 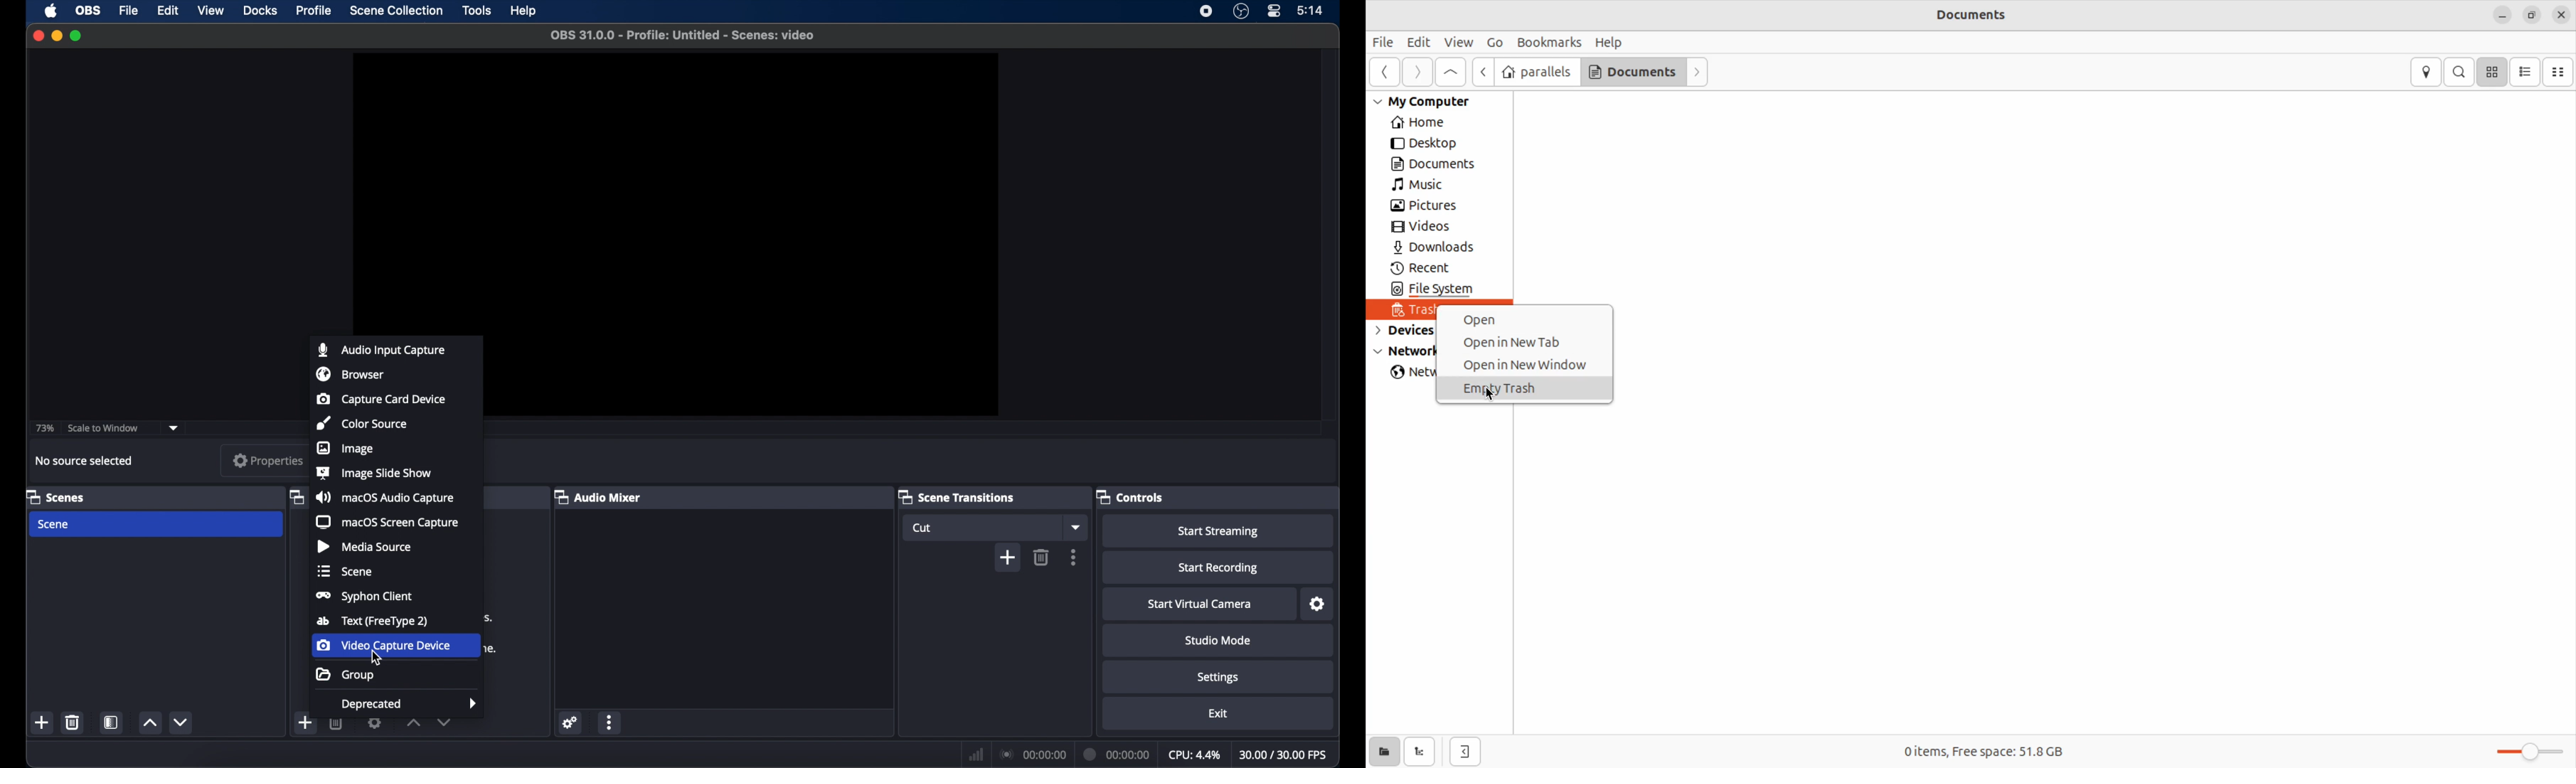 I want to click on properties, so click(x=267, y=462).